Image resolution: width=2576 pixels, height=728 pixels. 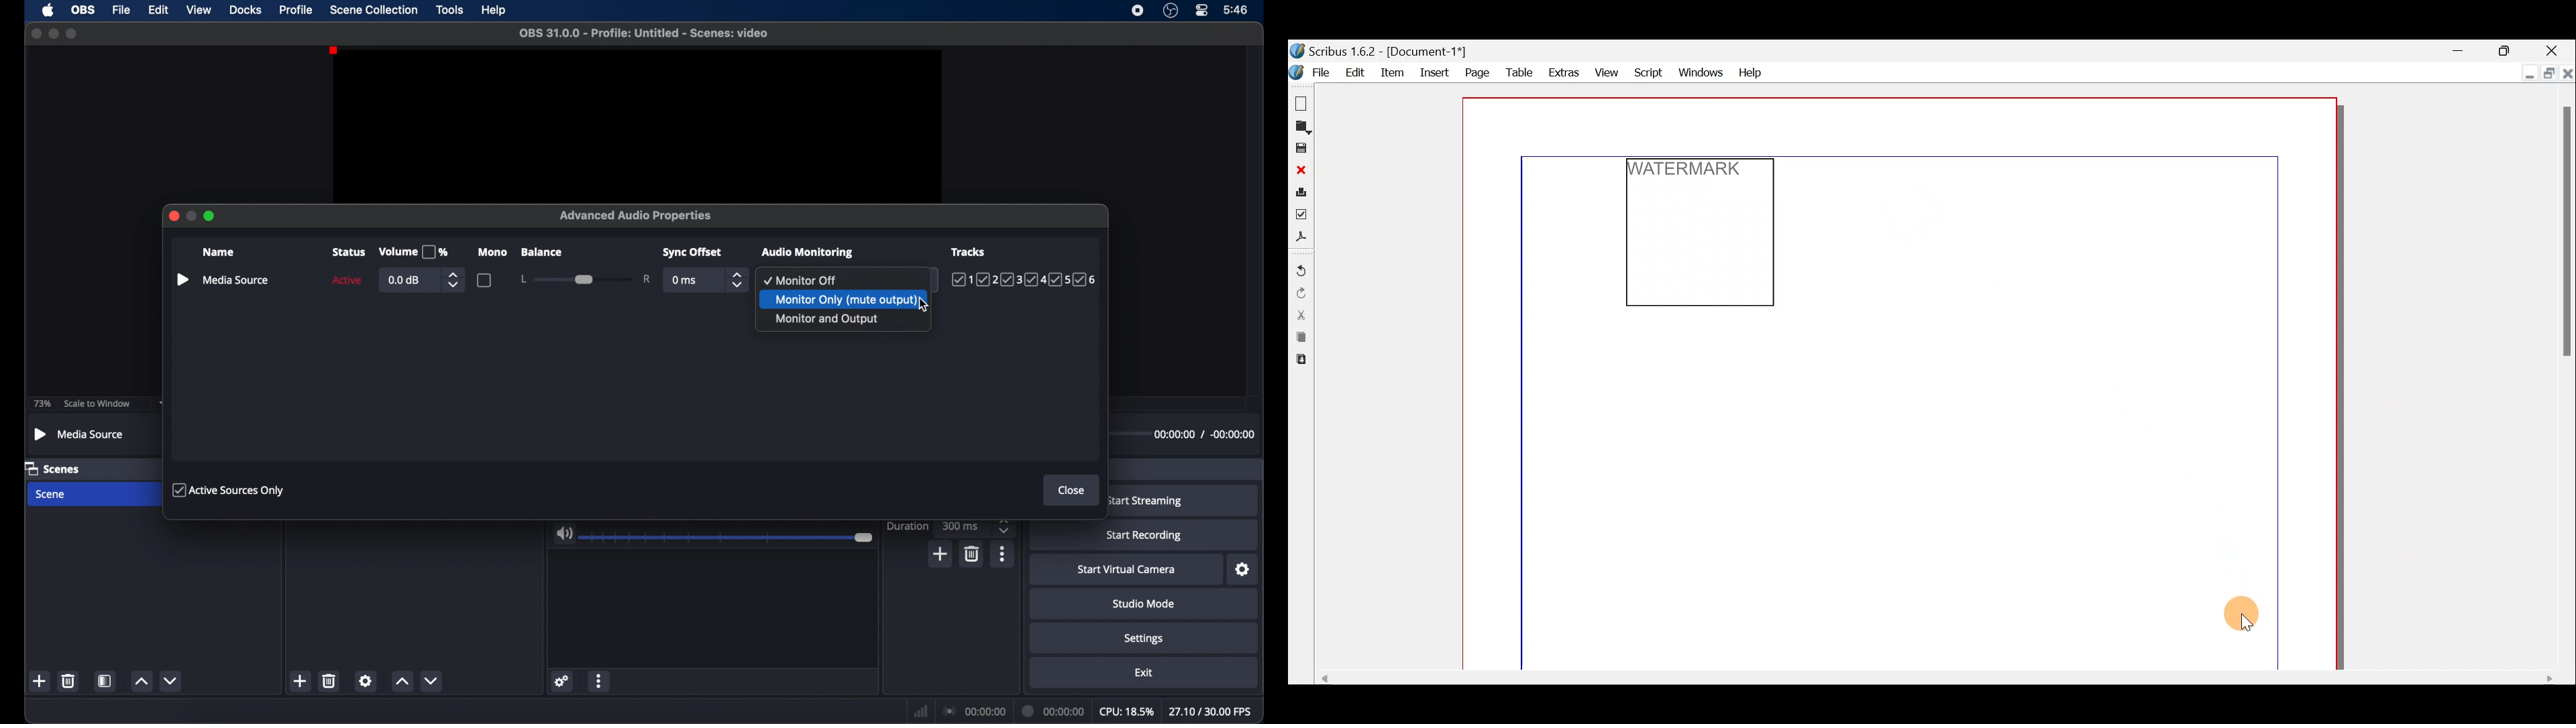 I want to click on name, so click(x=220, y=253).